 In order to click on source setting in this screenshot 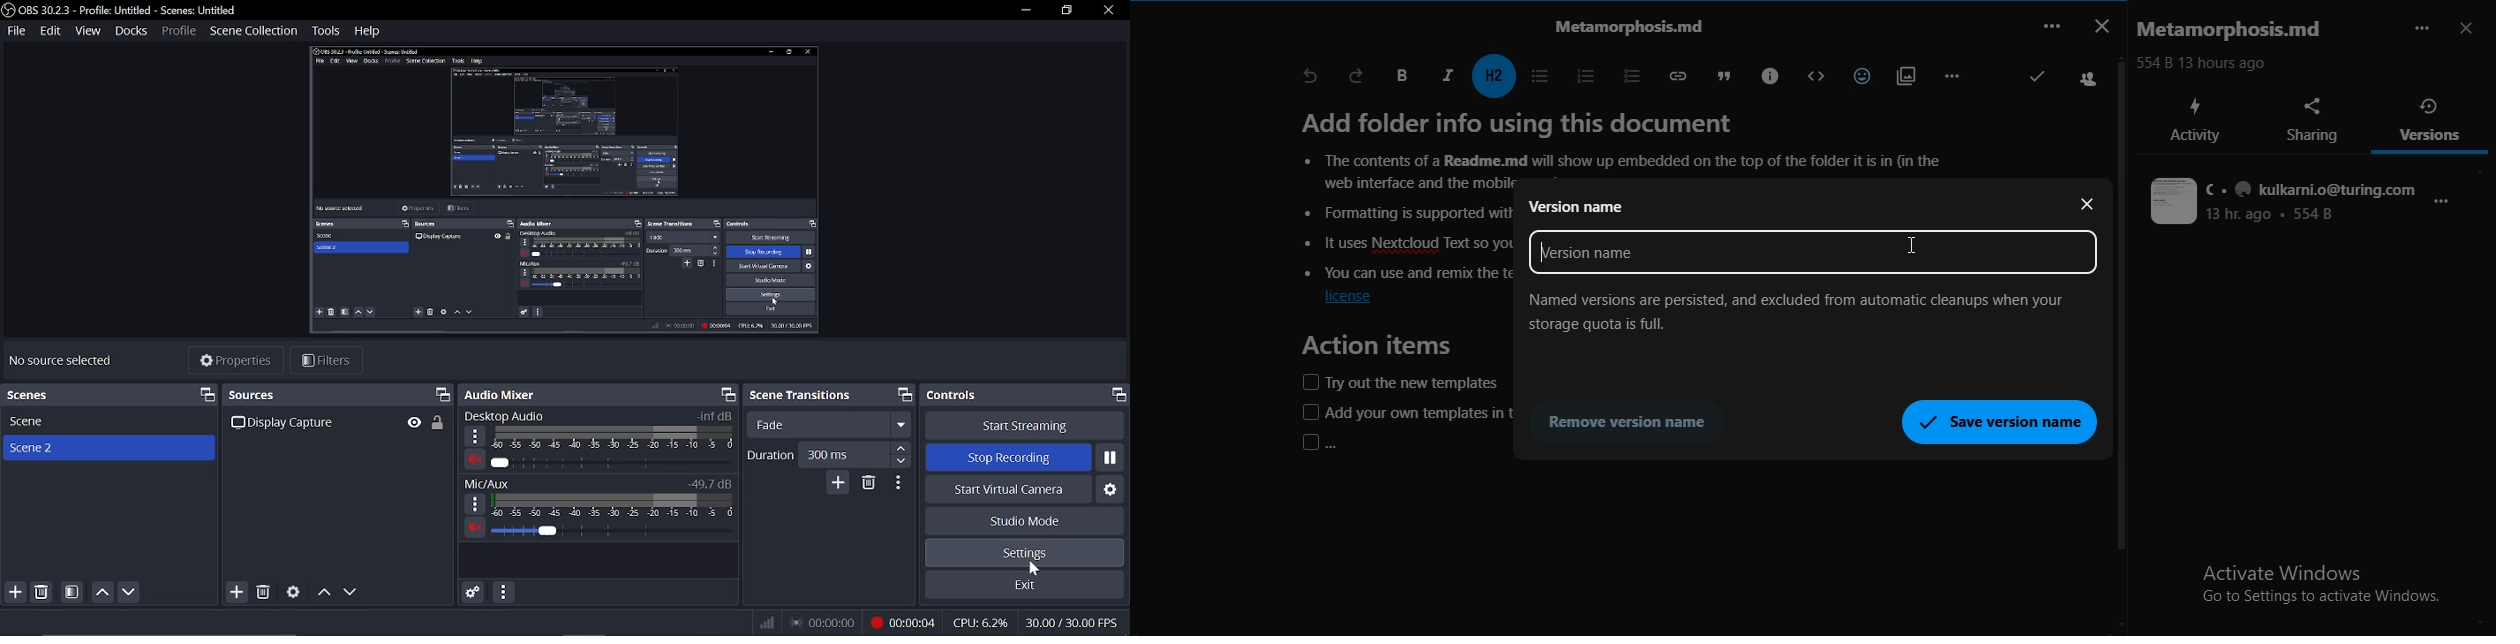, I will do `click(293, 591)`.